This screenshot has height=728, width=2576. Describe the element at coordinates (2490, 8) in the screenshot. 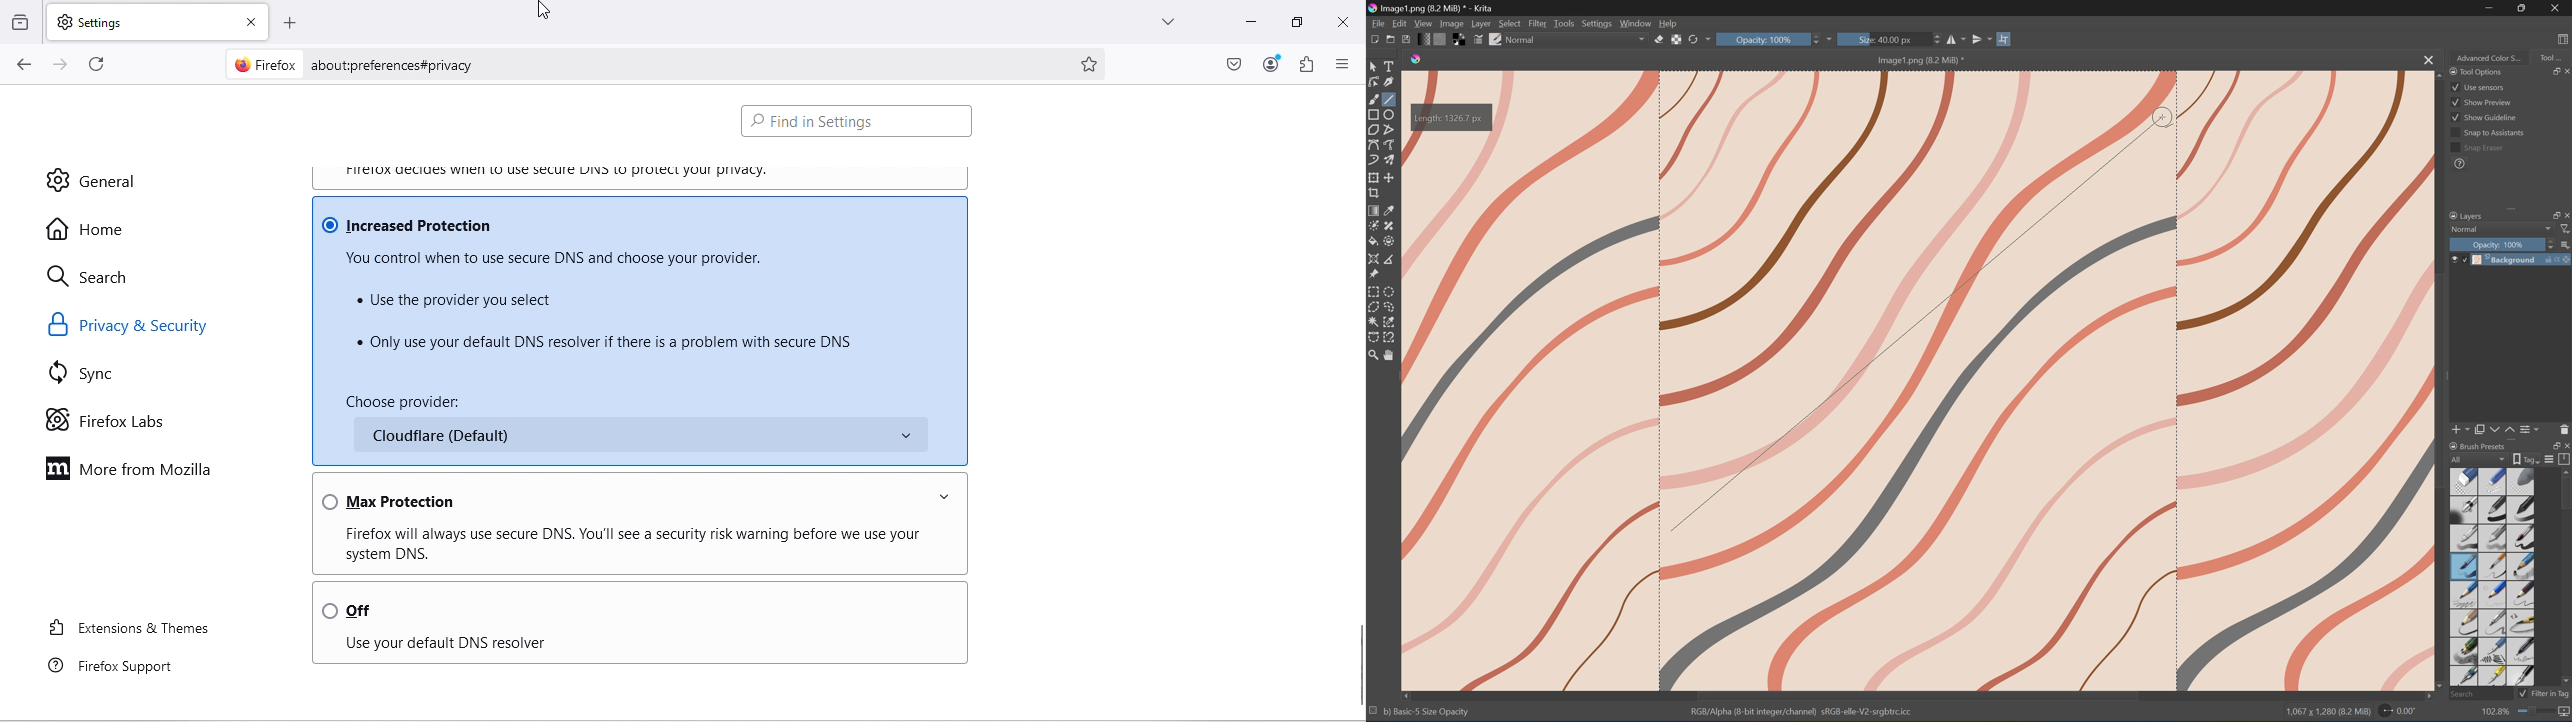

I see `Minimize` at that location.